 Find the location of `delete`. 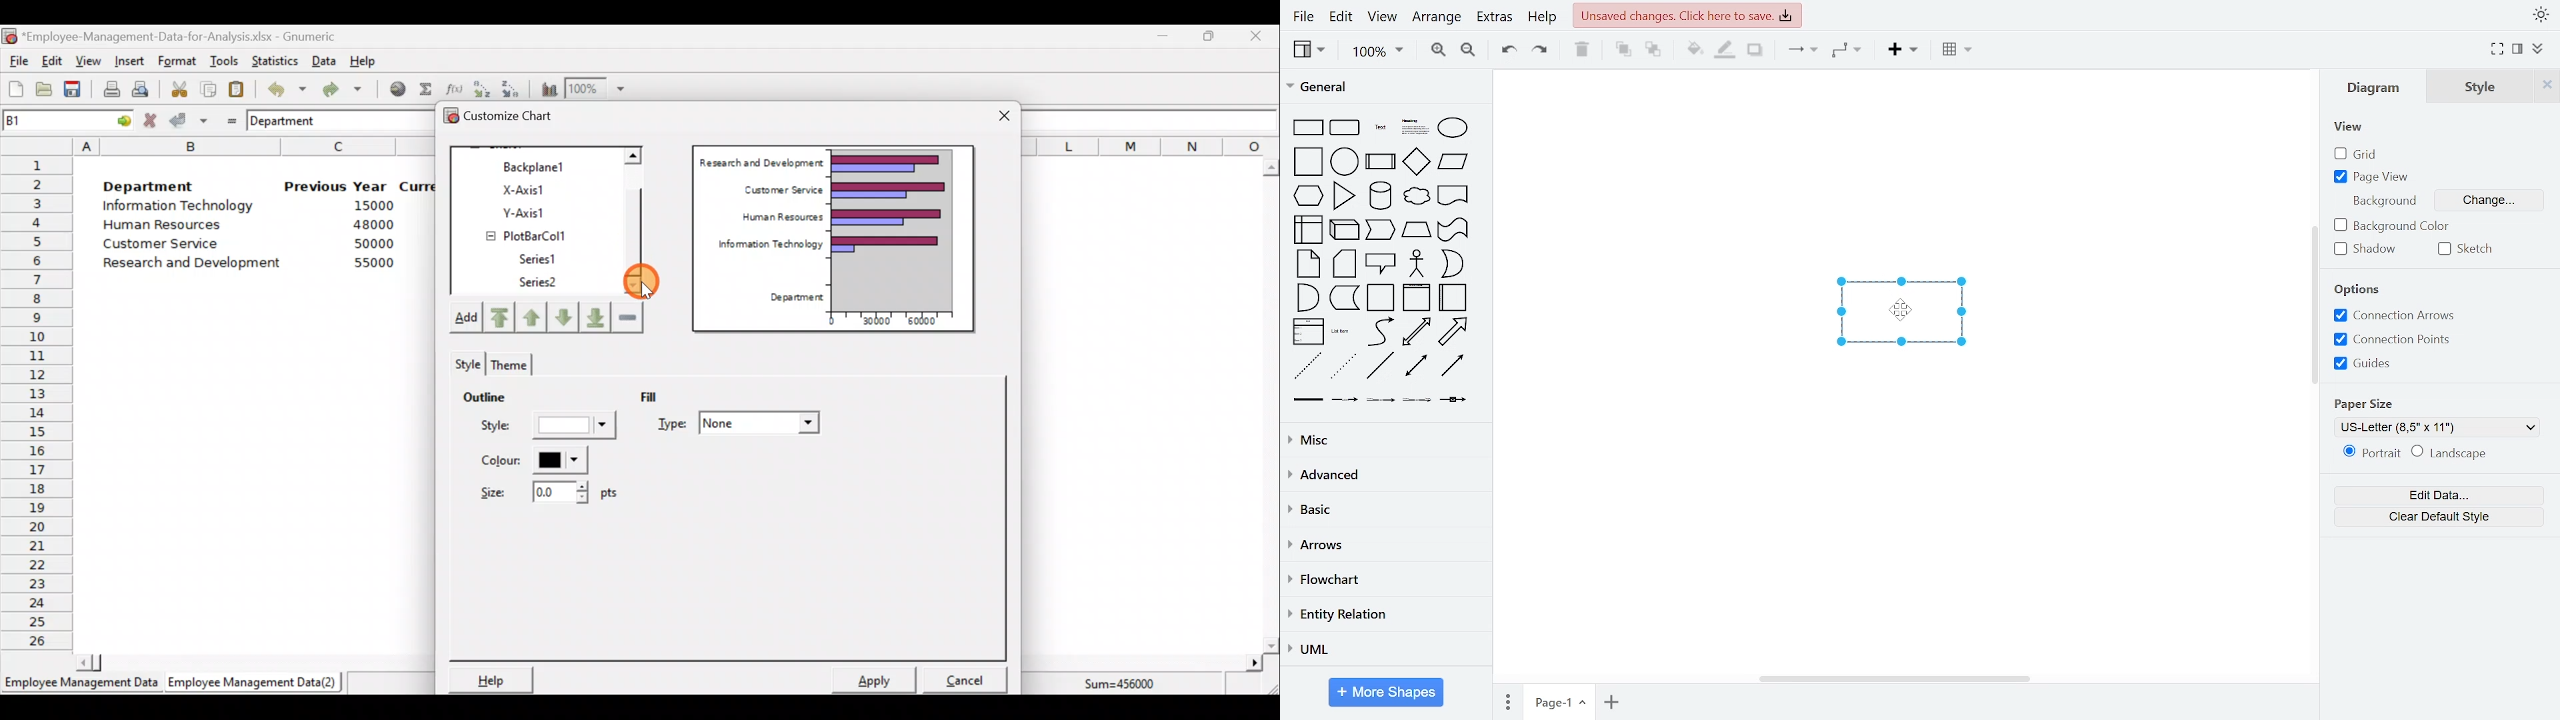

delete is located at coordinates (1585, 51).